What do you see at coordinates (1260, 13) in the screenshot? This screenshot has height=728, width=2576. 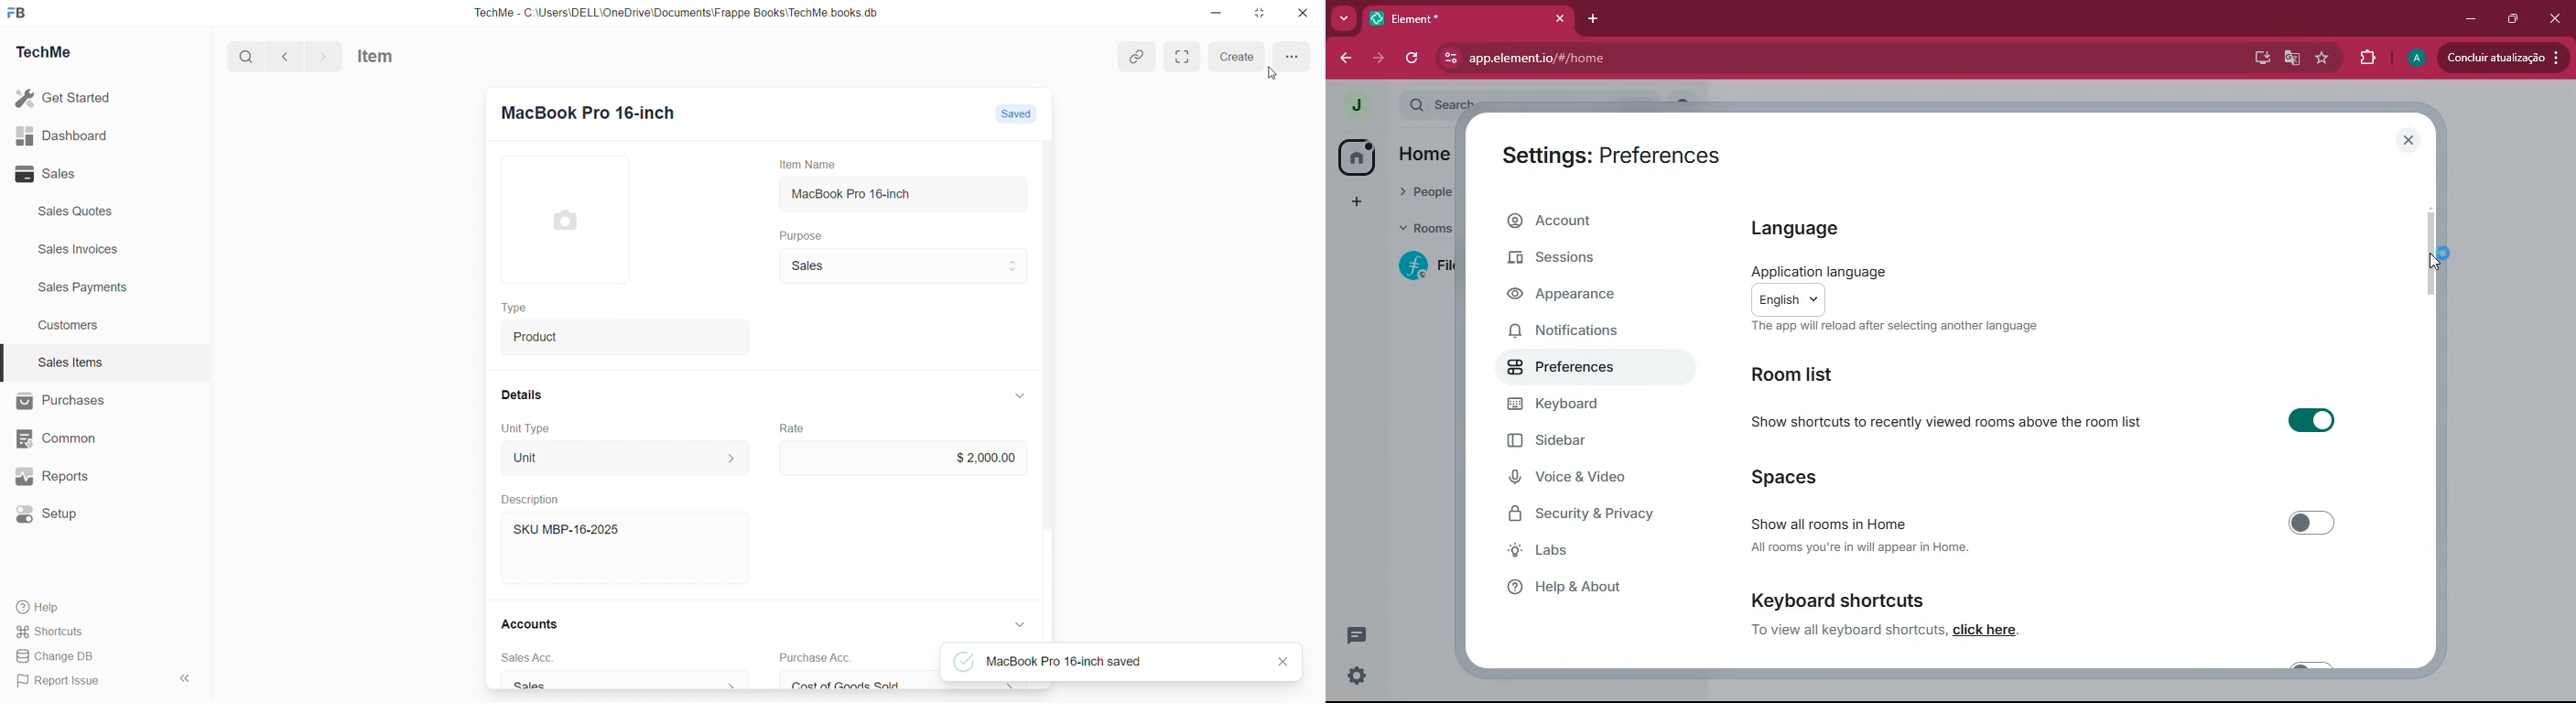 I see `resize` at bounding box center [1260, 13].